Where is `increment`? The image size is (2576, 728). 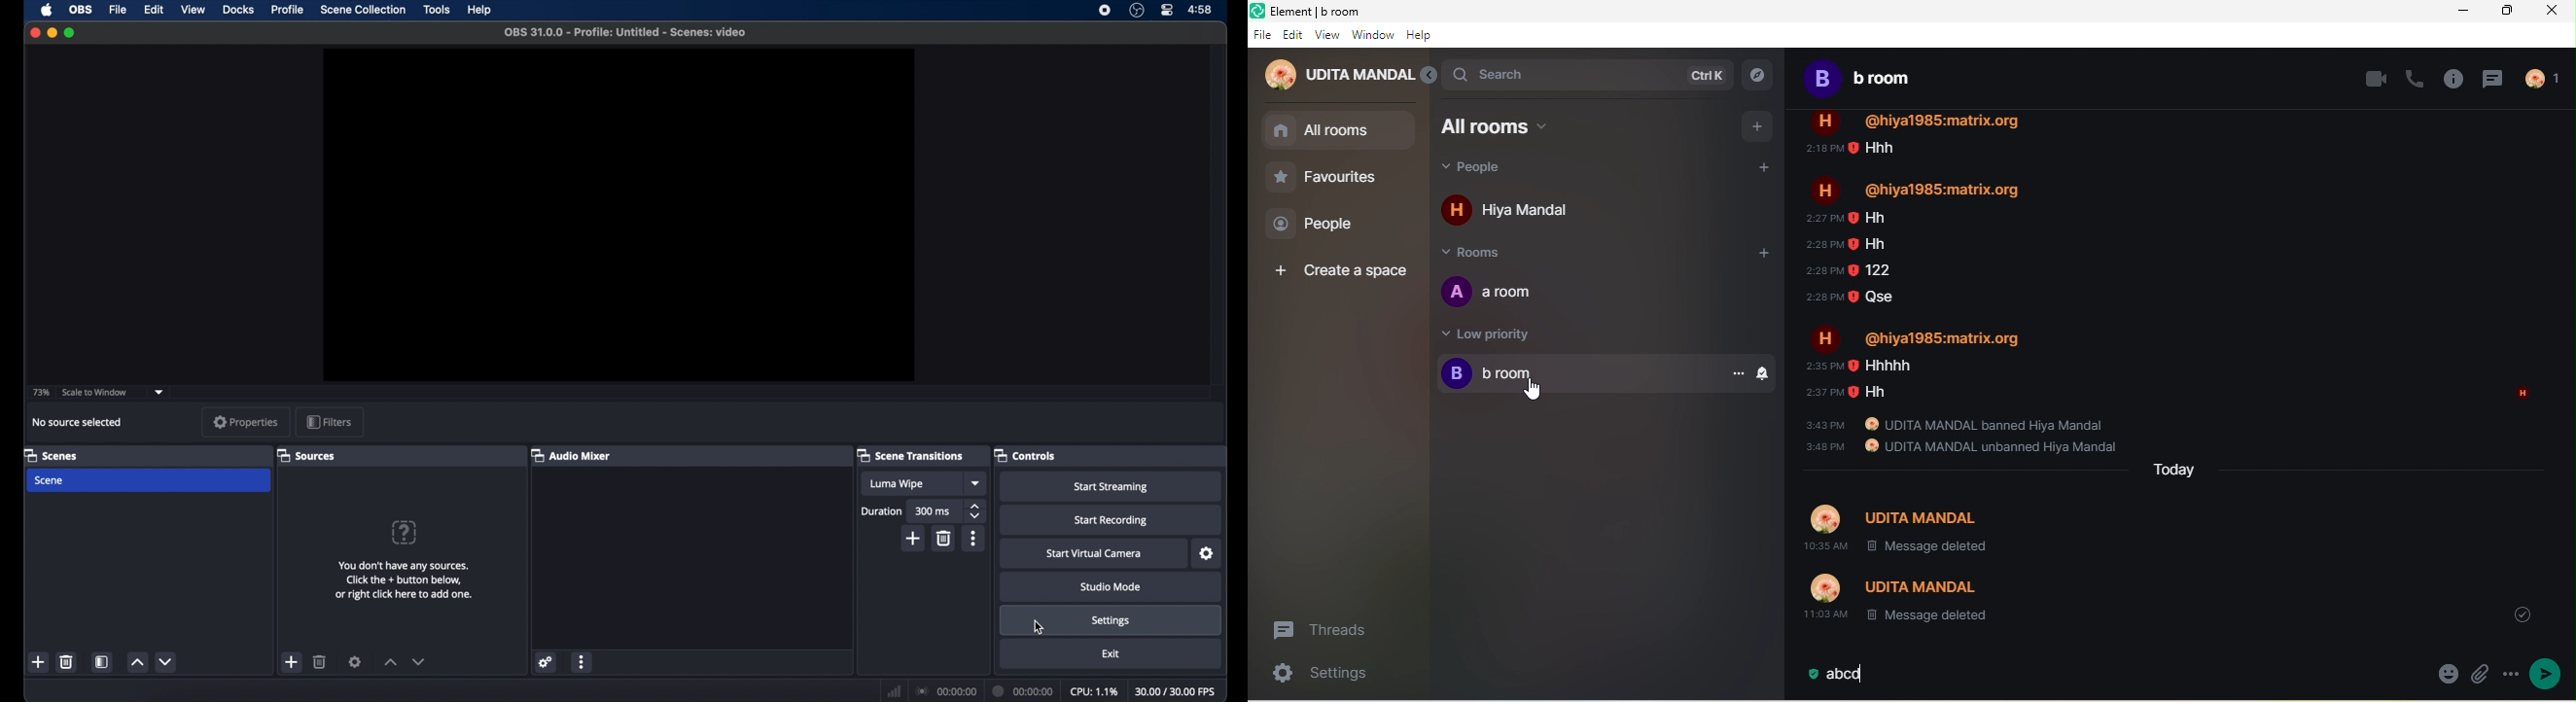 increment is located at coordinates (138, 662).